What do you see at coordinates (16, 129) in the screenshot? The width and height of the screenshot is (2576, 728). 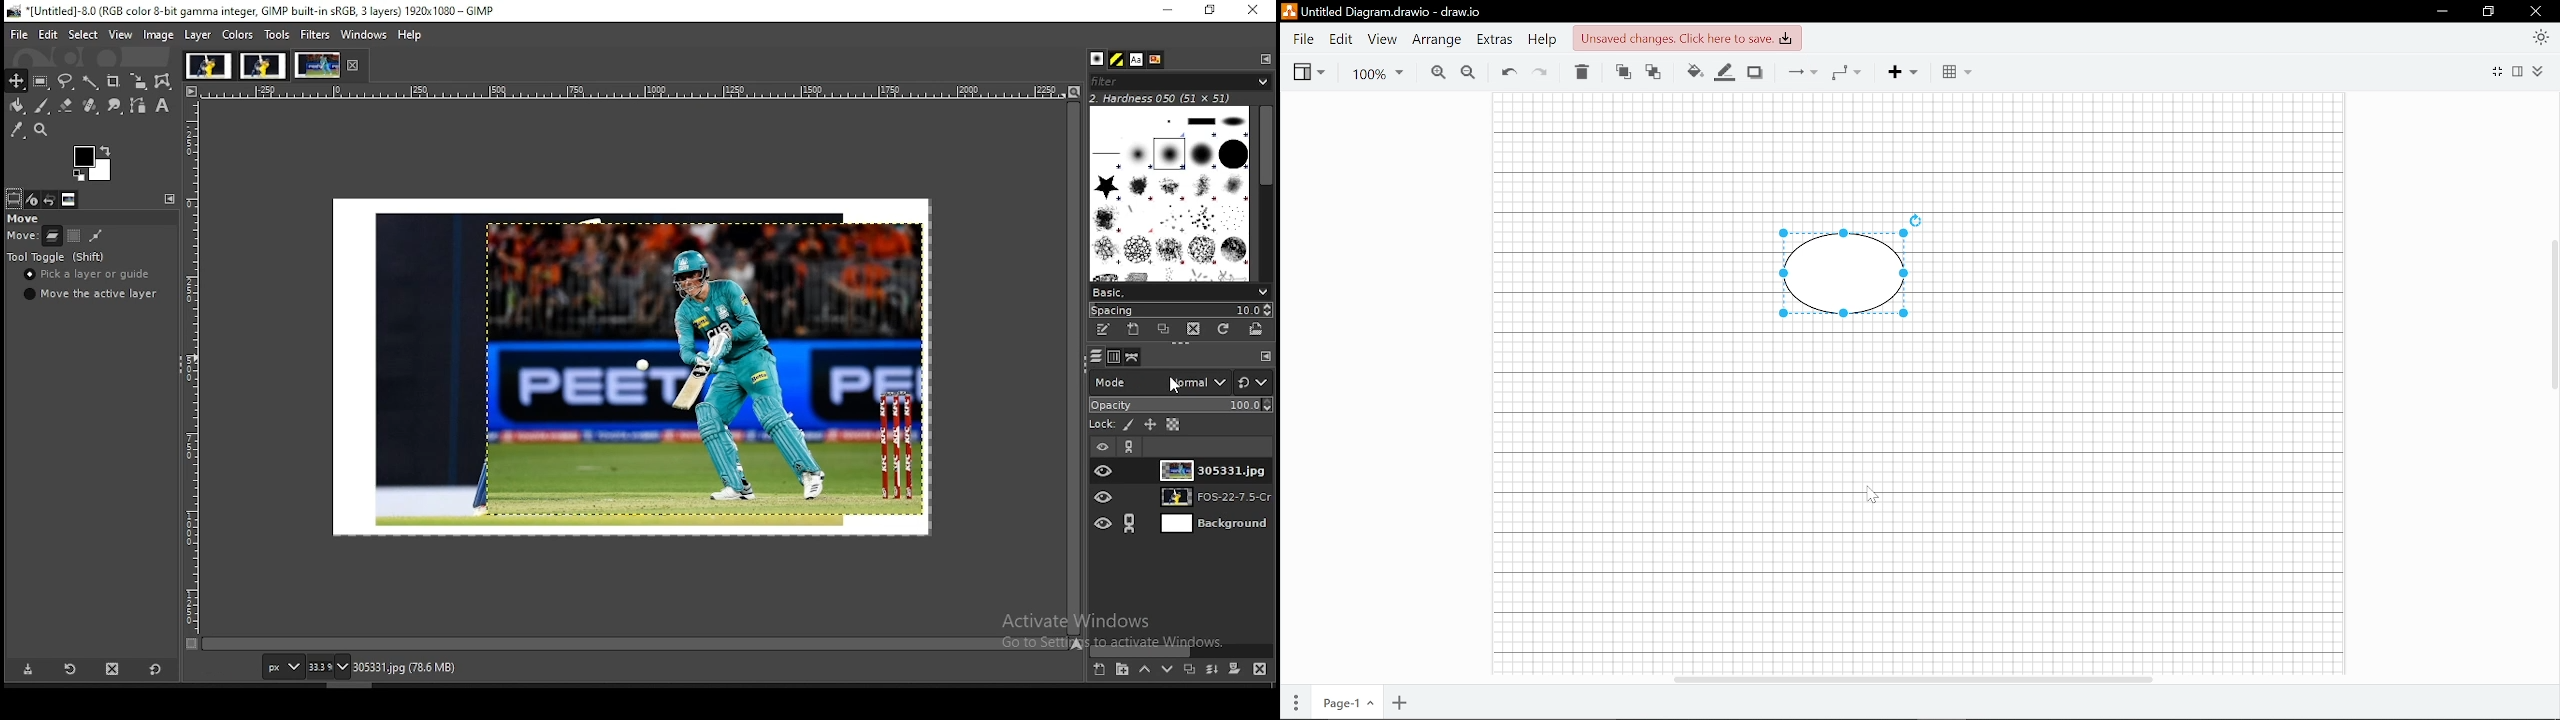 I see `color picker tool` at bounding box center [16, 129].